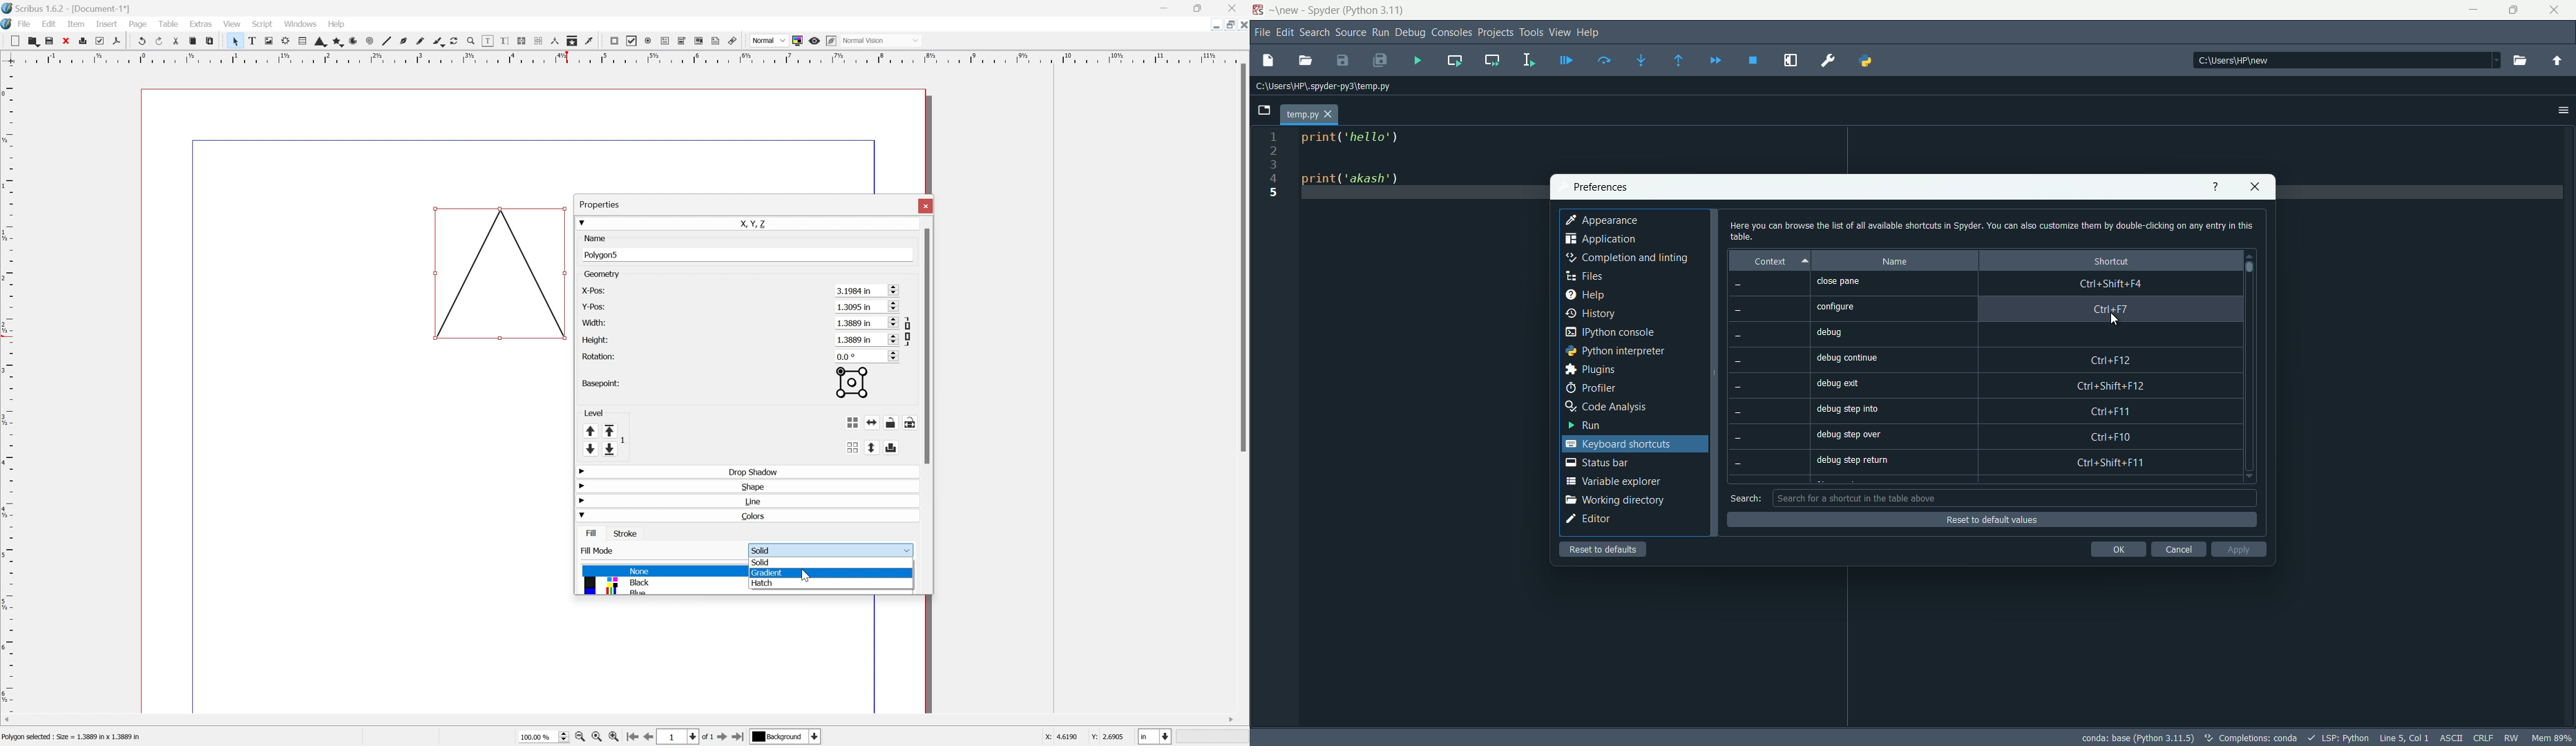 This screenshot has width=2576, height=756. Describe the element at coordinates (2251, 267) in the screenshot. I see `scroll bar` at that location.